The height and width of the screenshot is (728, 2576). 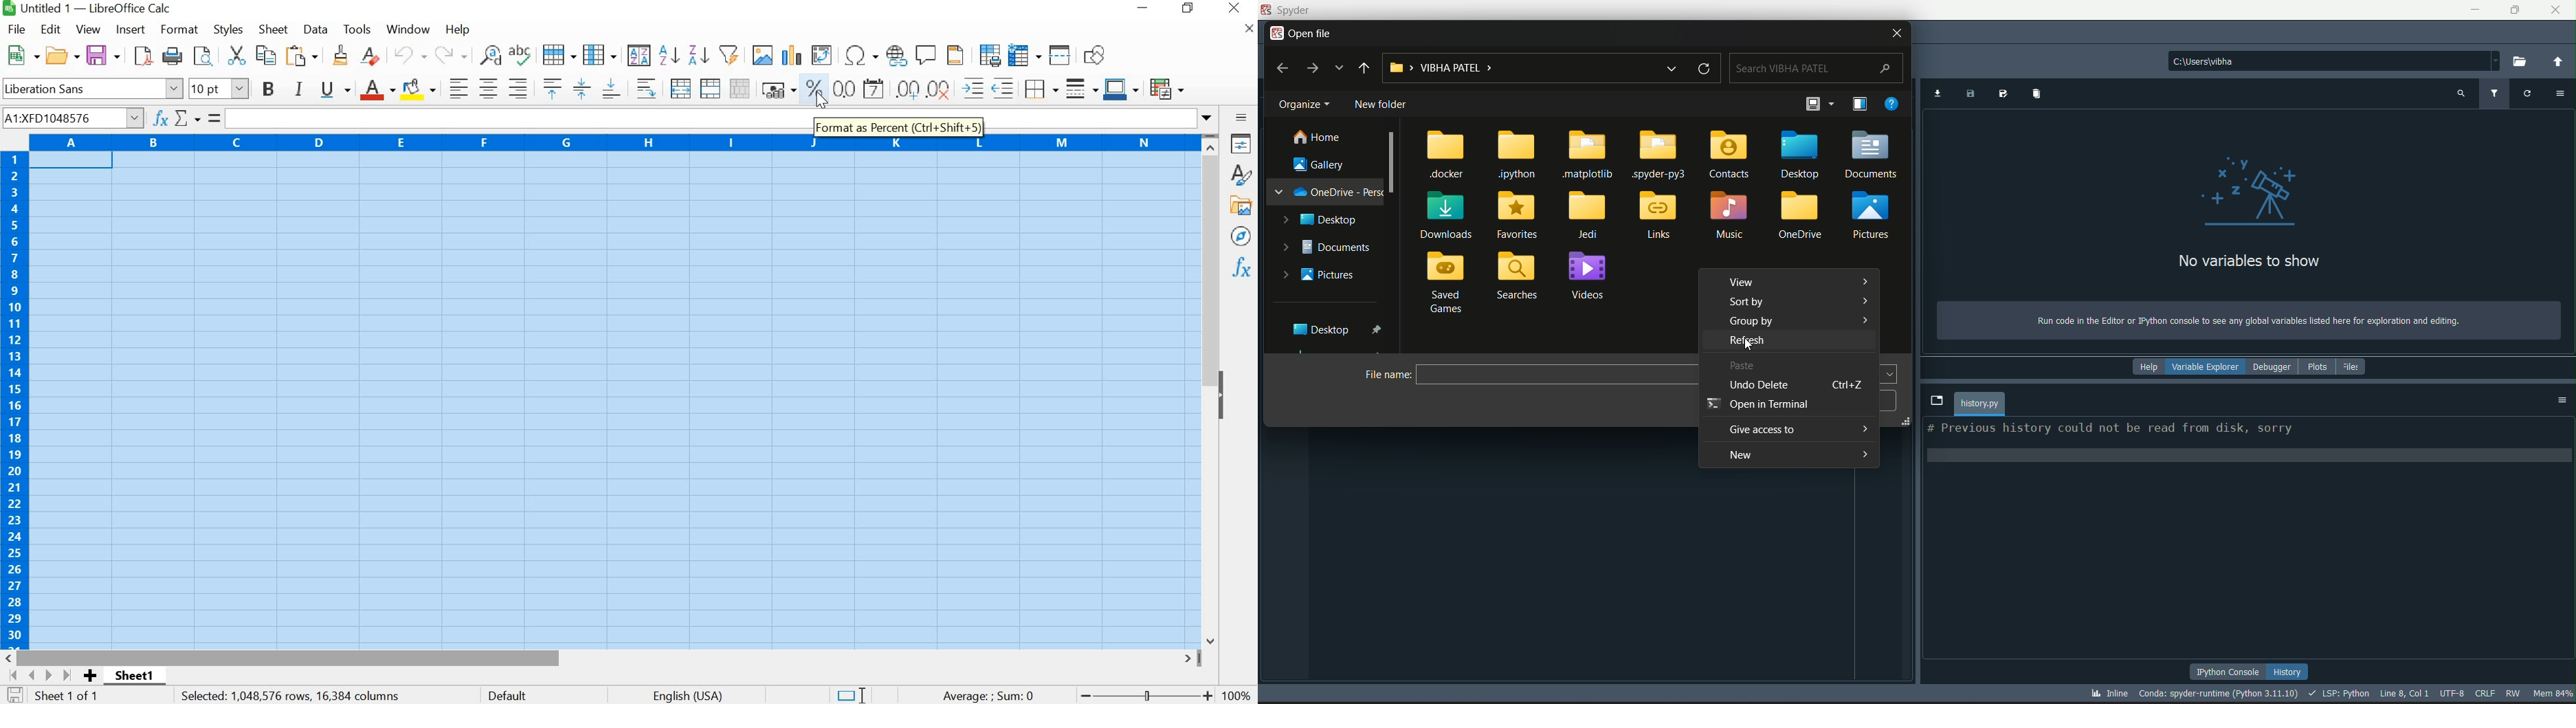 What do you see at coordinates (1748, 303) in the screenshot?
I see `sort by` at bounding box center [1748, 303].